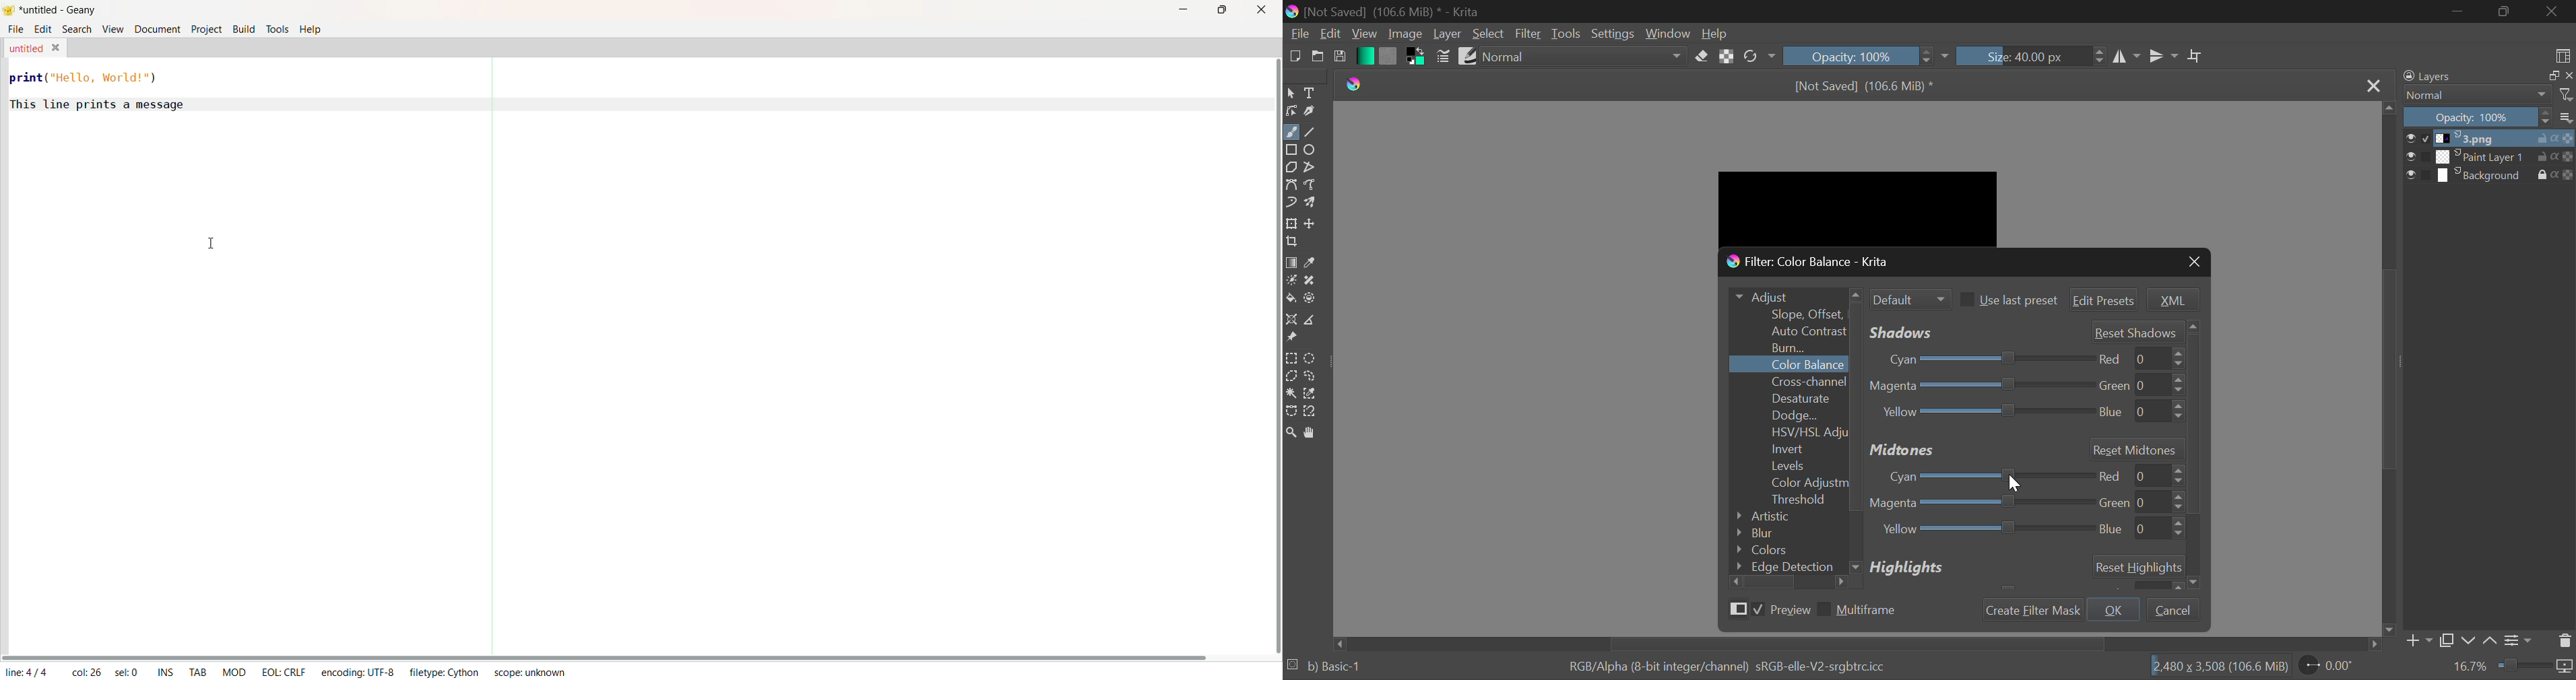  Describe the element at coordinates (1291, 432) in the screenshot. I see `Zoom` at that location.